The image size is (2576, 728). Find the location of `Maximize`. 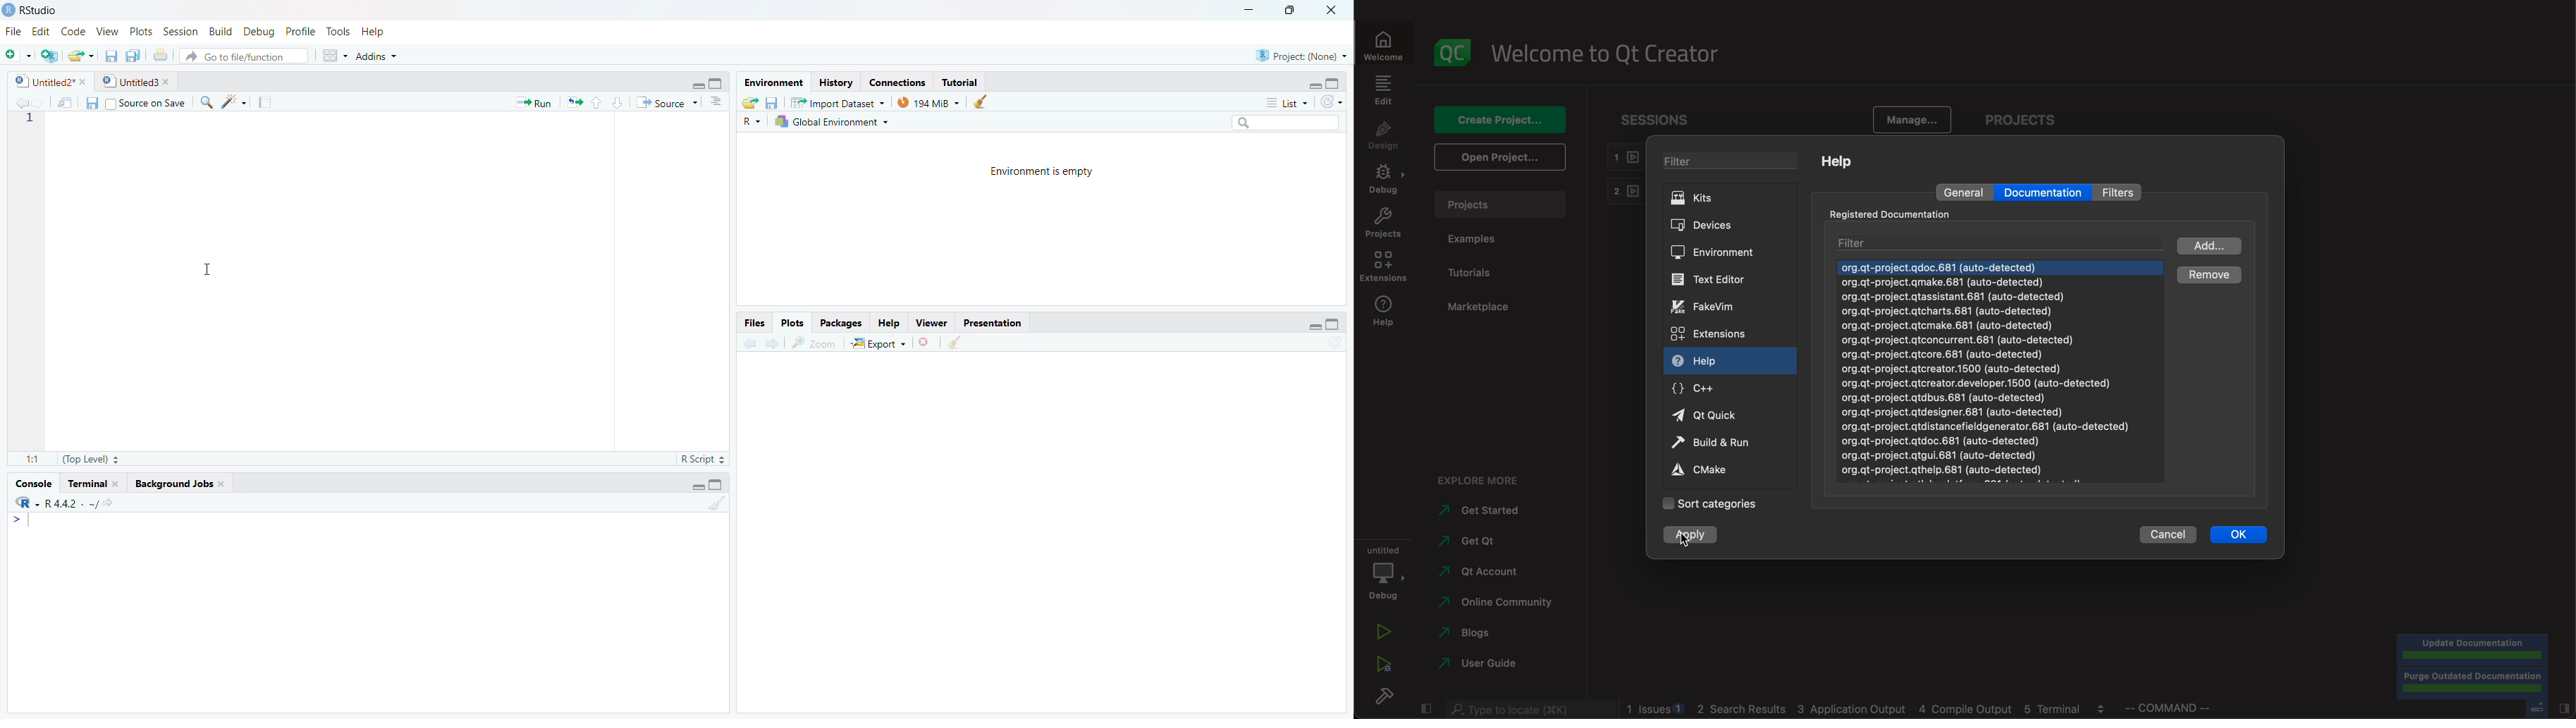

Maximize is located at coordinates (1336, 82).